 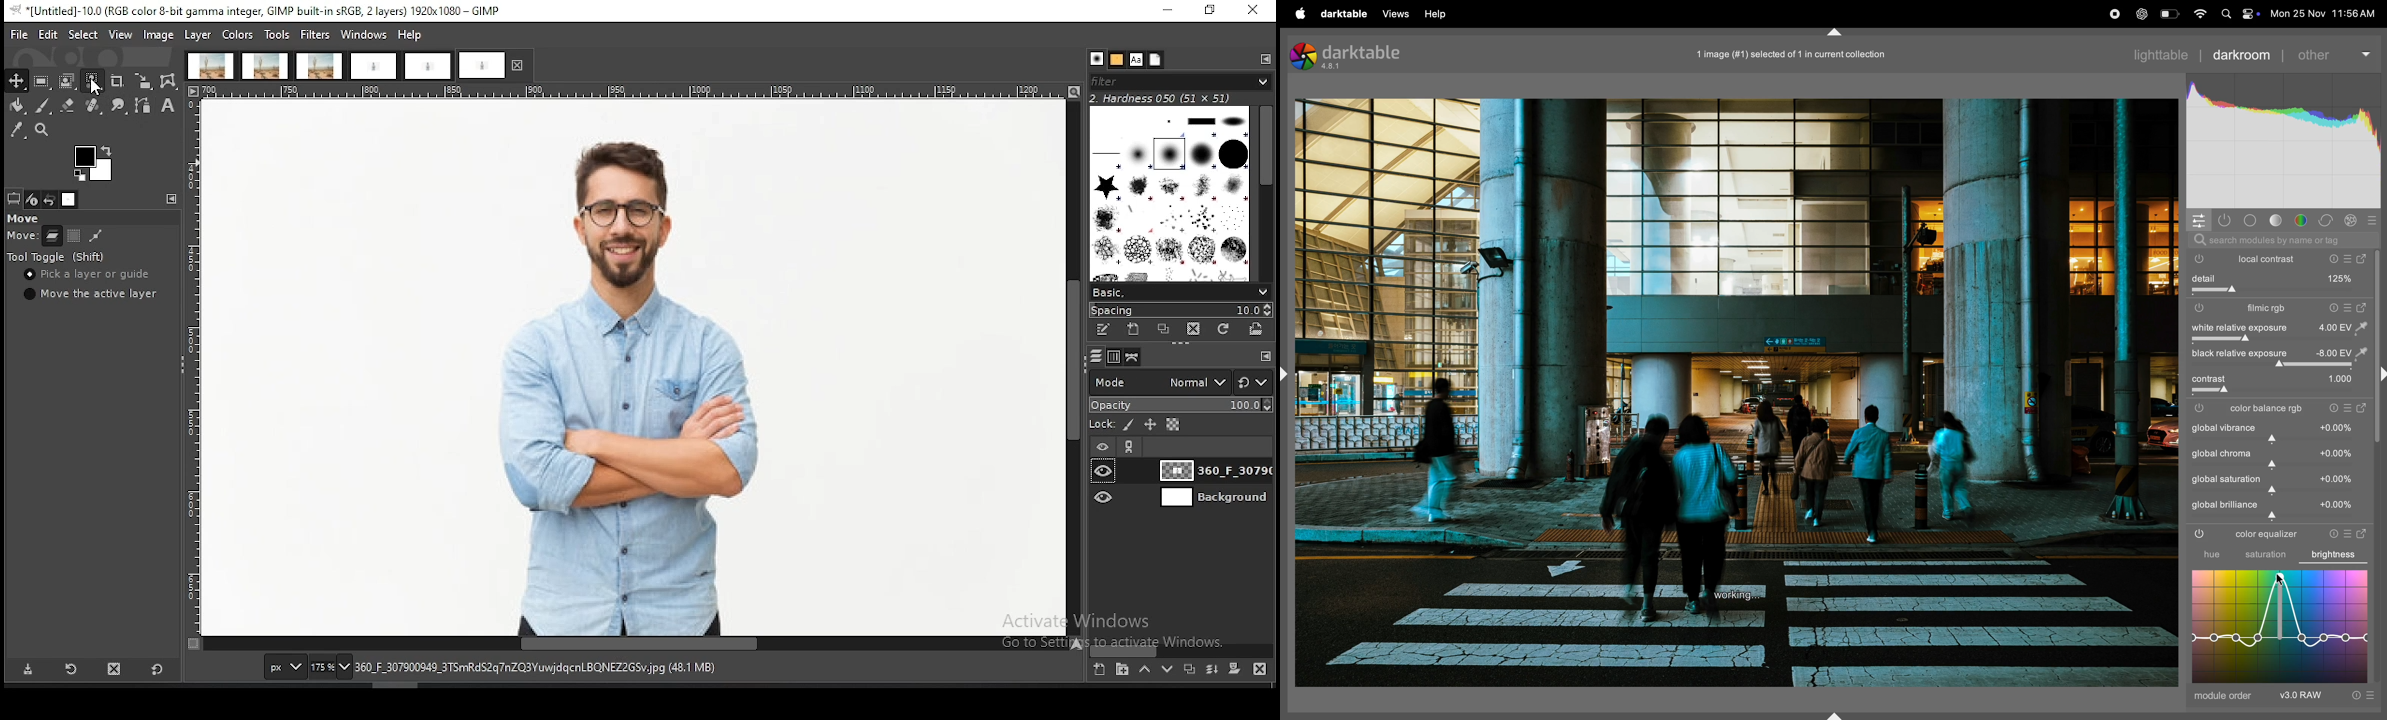 What do you see at coordinates (2222, 454) in the screenshot?
I see `global chrome` at bounding box center [2222, 454].